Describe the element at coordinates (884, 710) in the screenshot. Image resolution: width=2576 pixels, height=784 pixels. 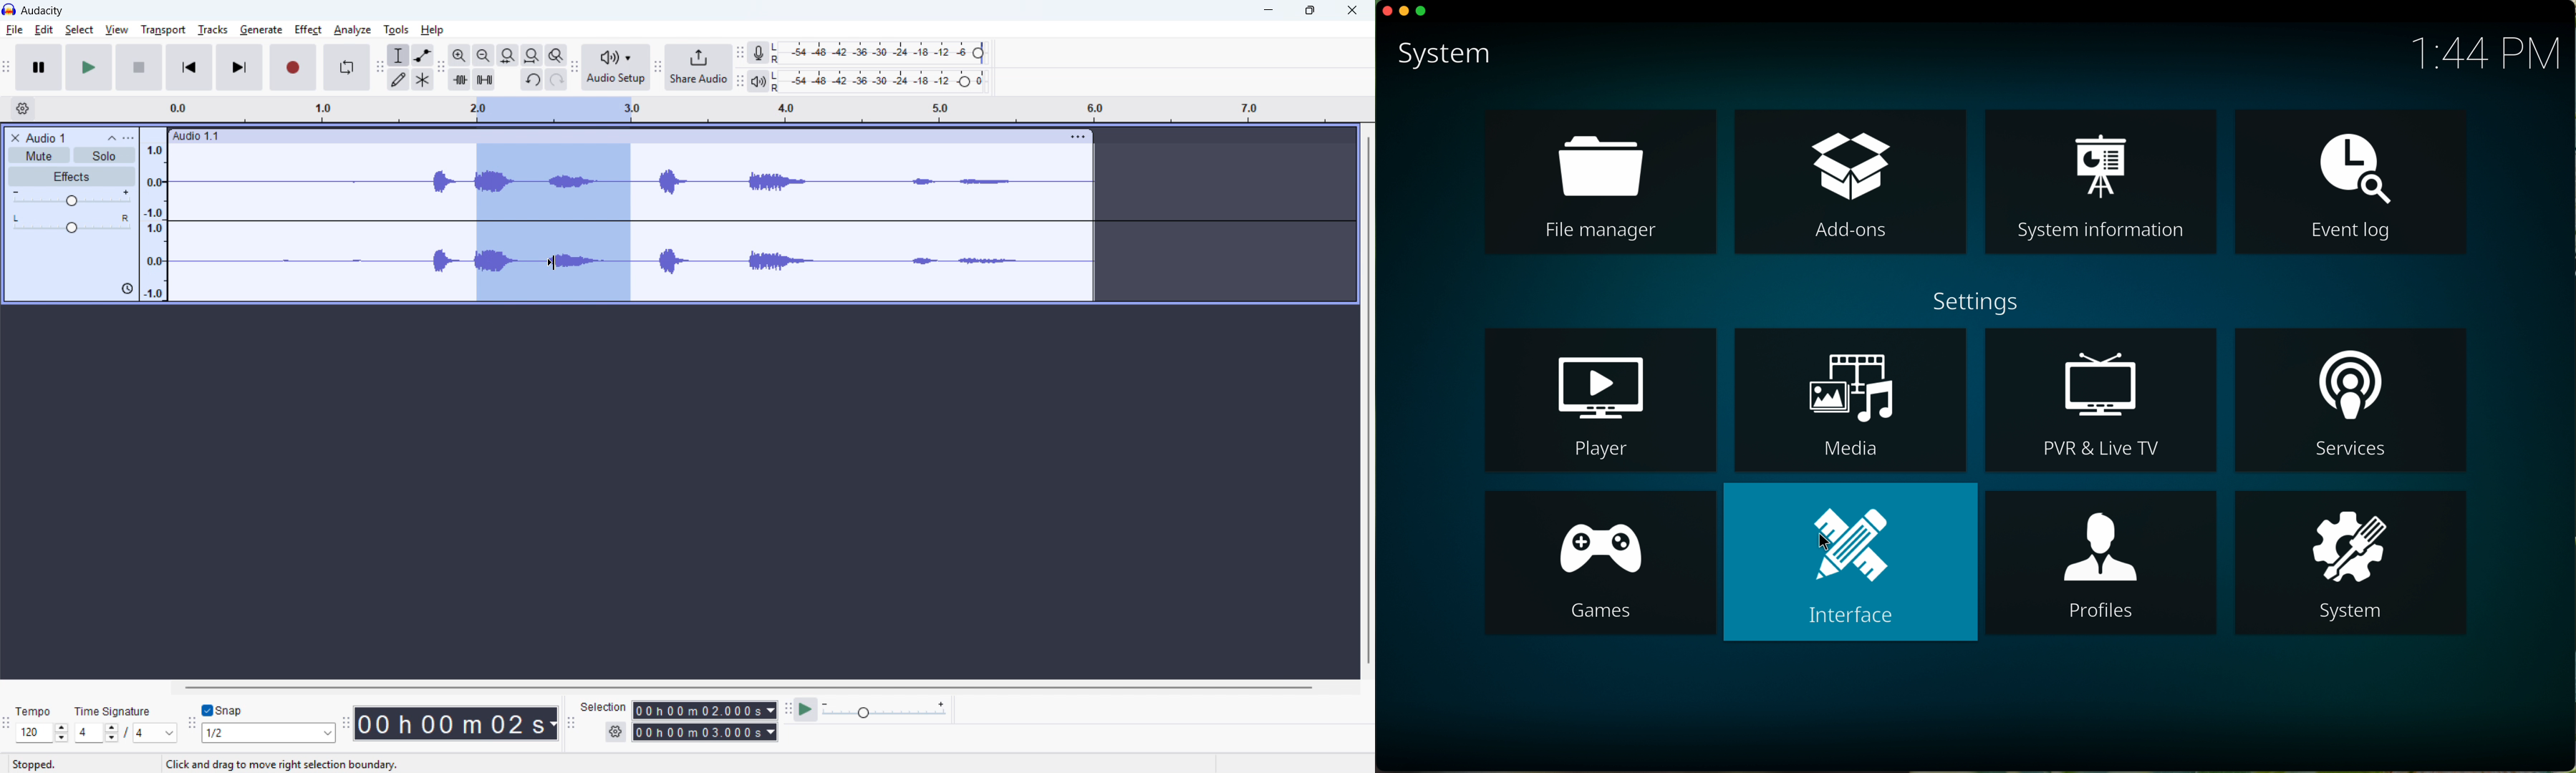
I see `playback speed` at that location.